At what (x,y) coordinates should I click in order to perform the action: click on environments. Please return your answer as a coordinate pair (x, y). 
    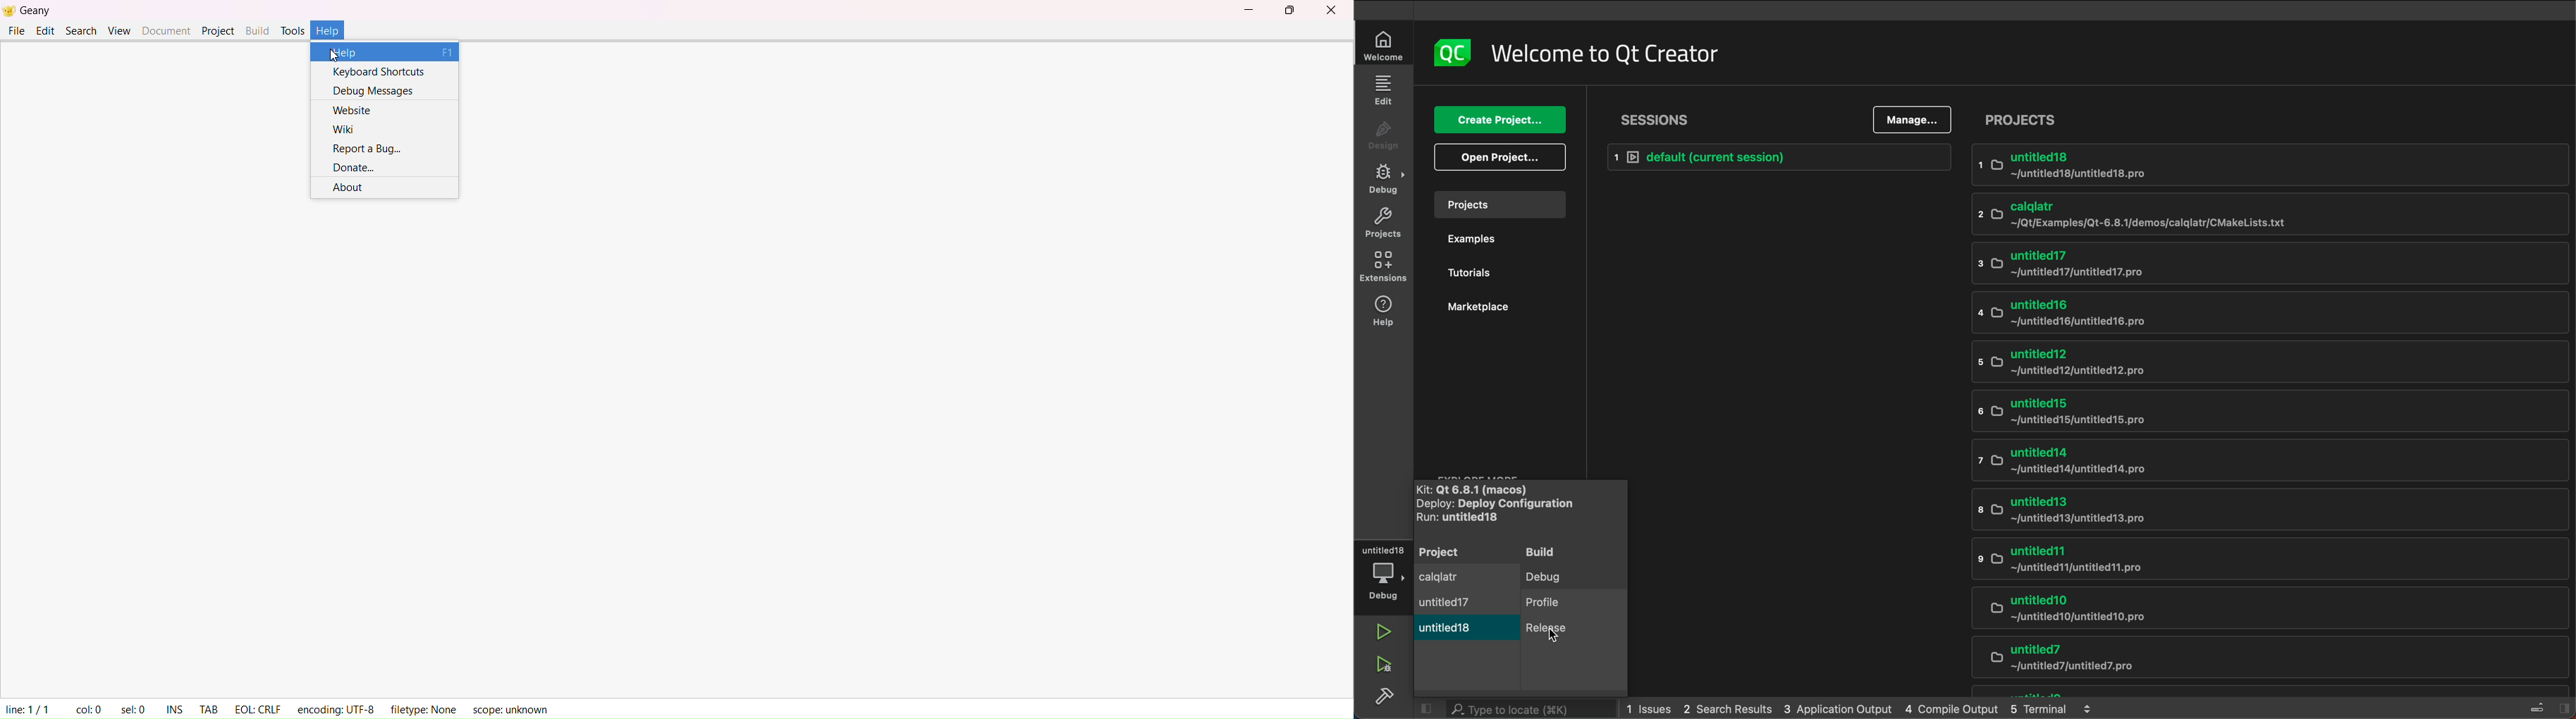
    Looking at the image, I should click on (1384, 268).